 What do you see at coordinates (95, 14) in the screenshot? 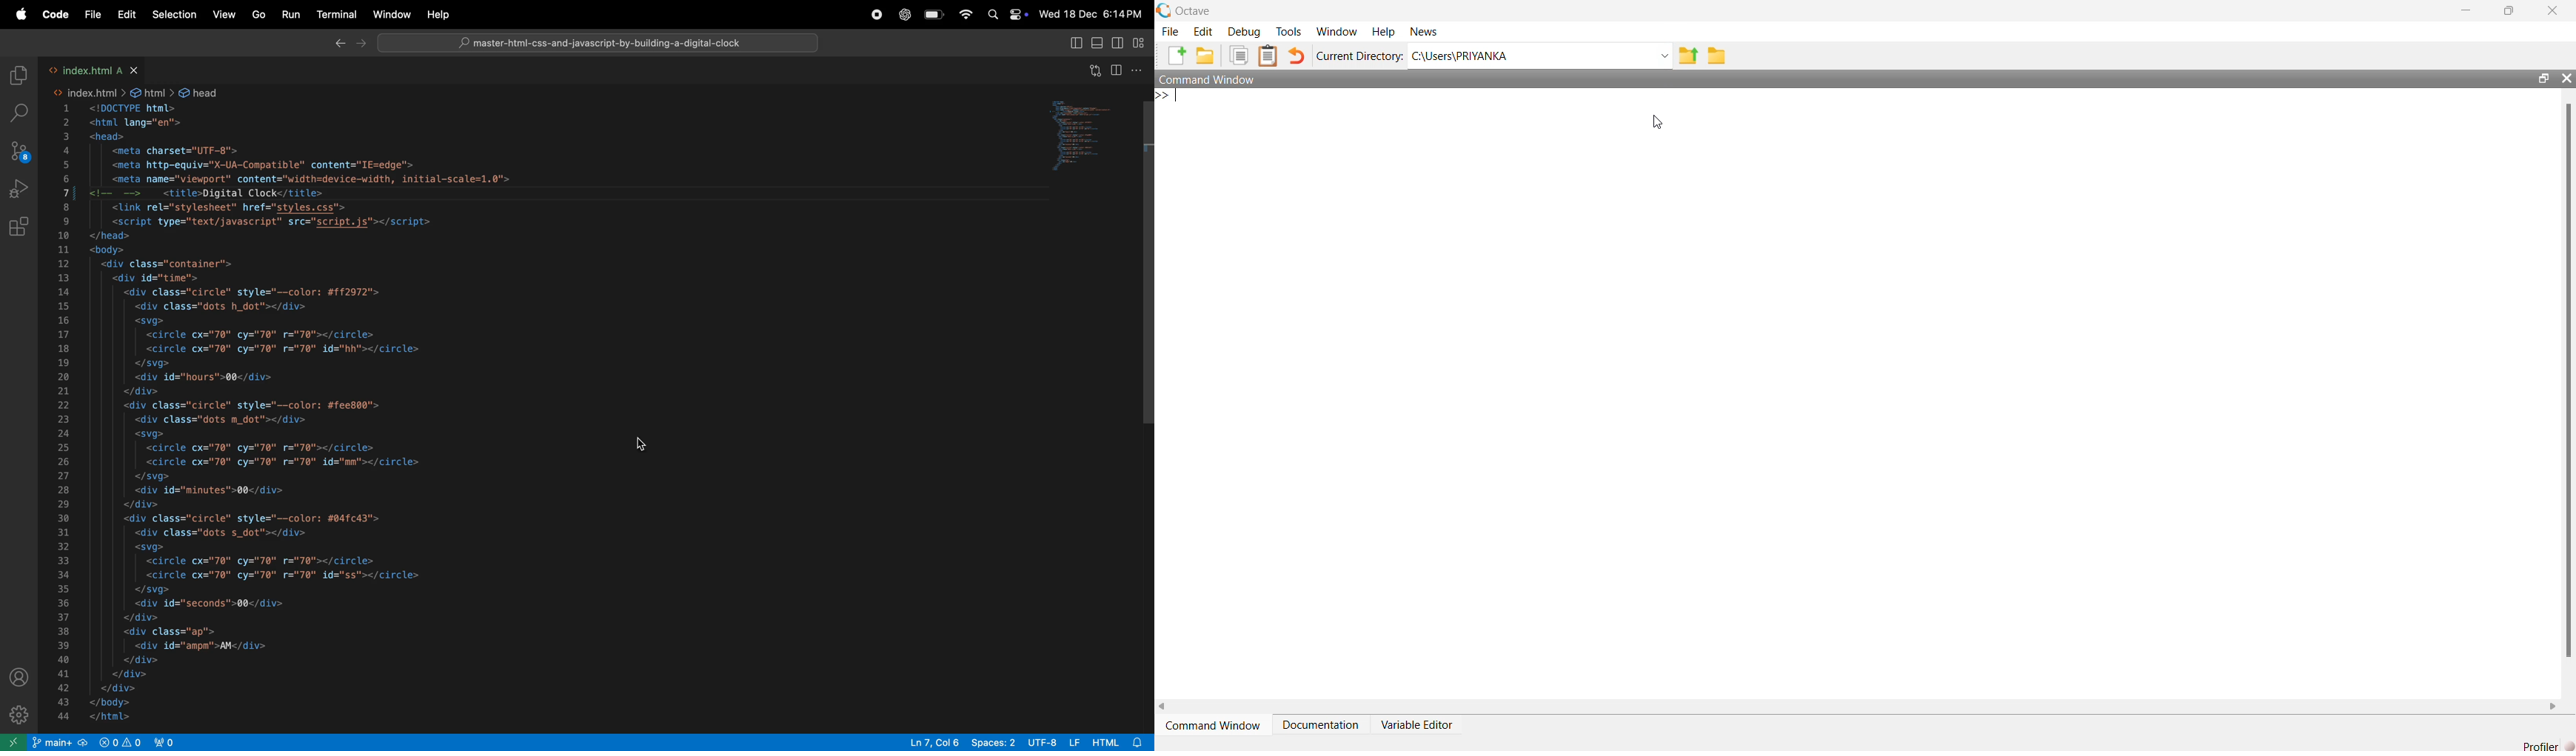
I see `file` at bounding box center [95, 14].